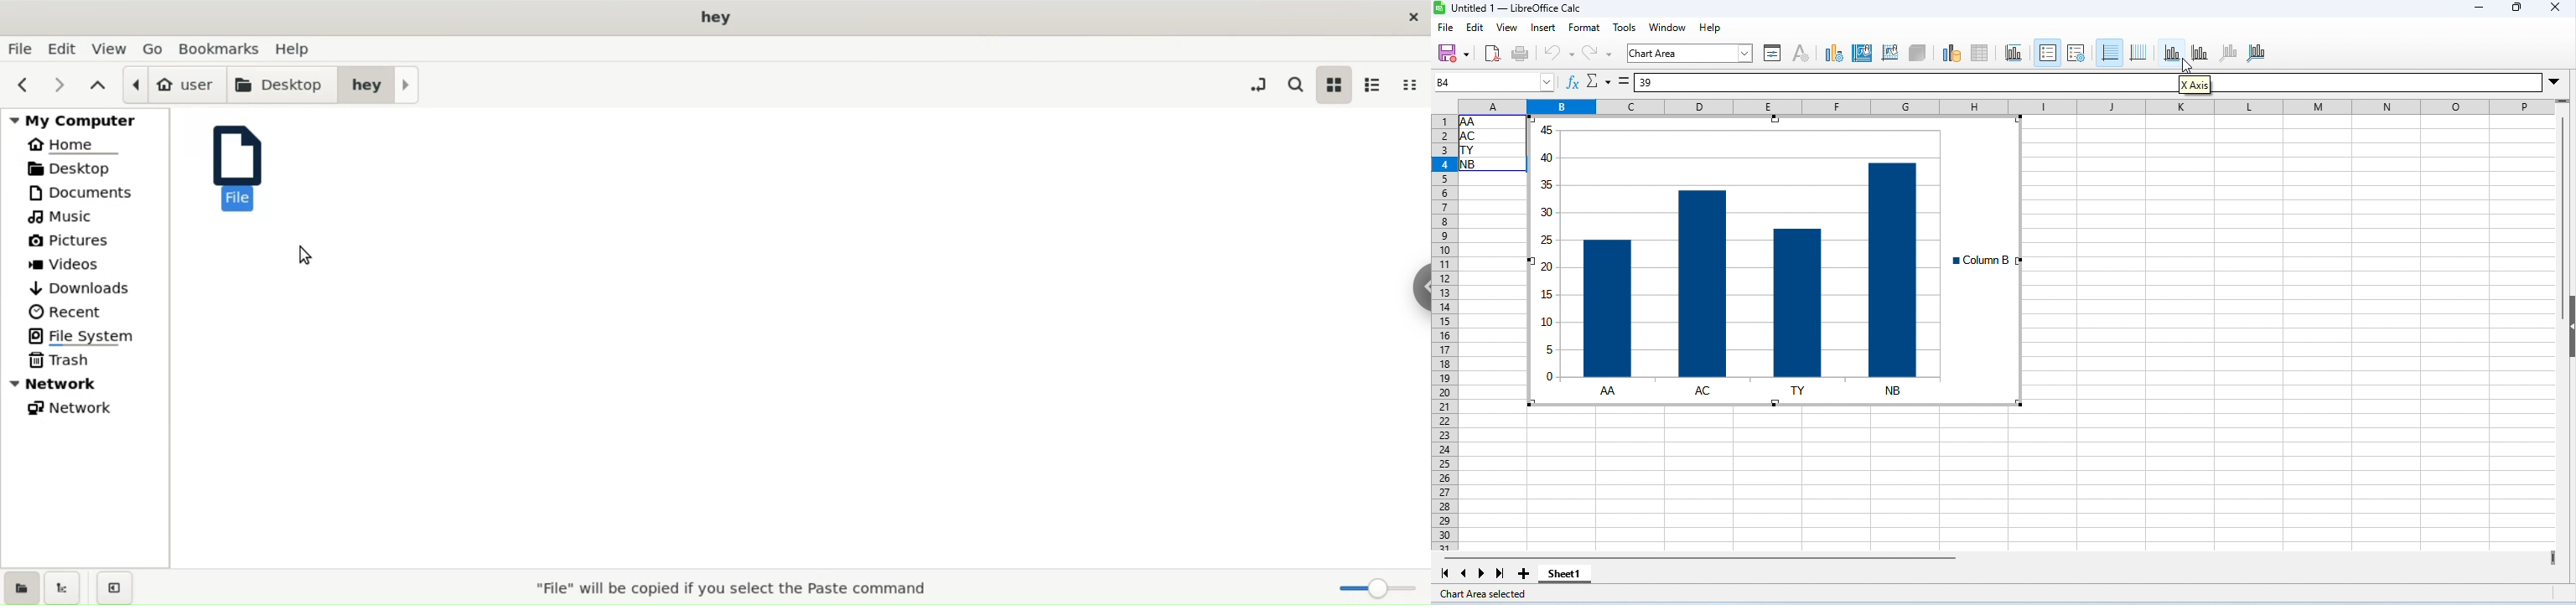  I want to click on column chart appeared, so click(1731, 247).